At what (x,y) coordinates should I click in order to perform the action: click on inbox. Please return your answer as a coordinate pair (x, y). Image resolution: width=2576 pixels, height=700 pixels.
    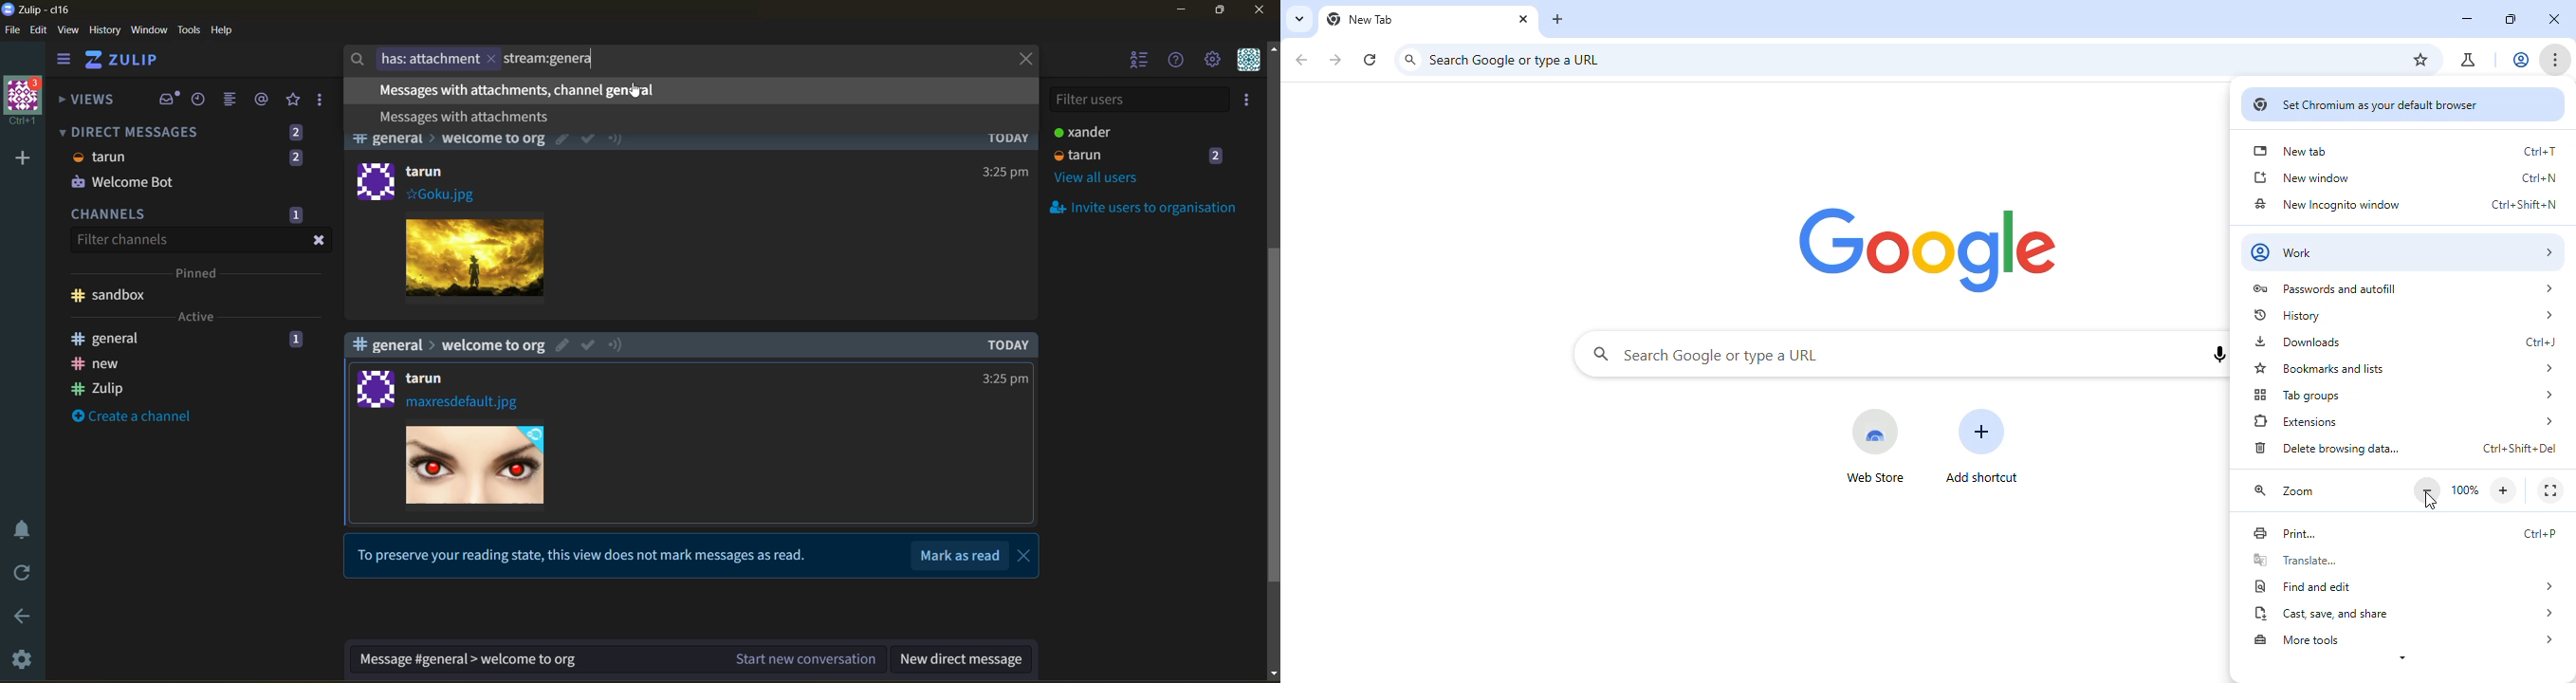
    Looking at the image, I should click on (167, 98).